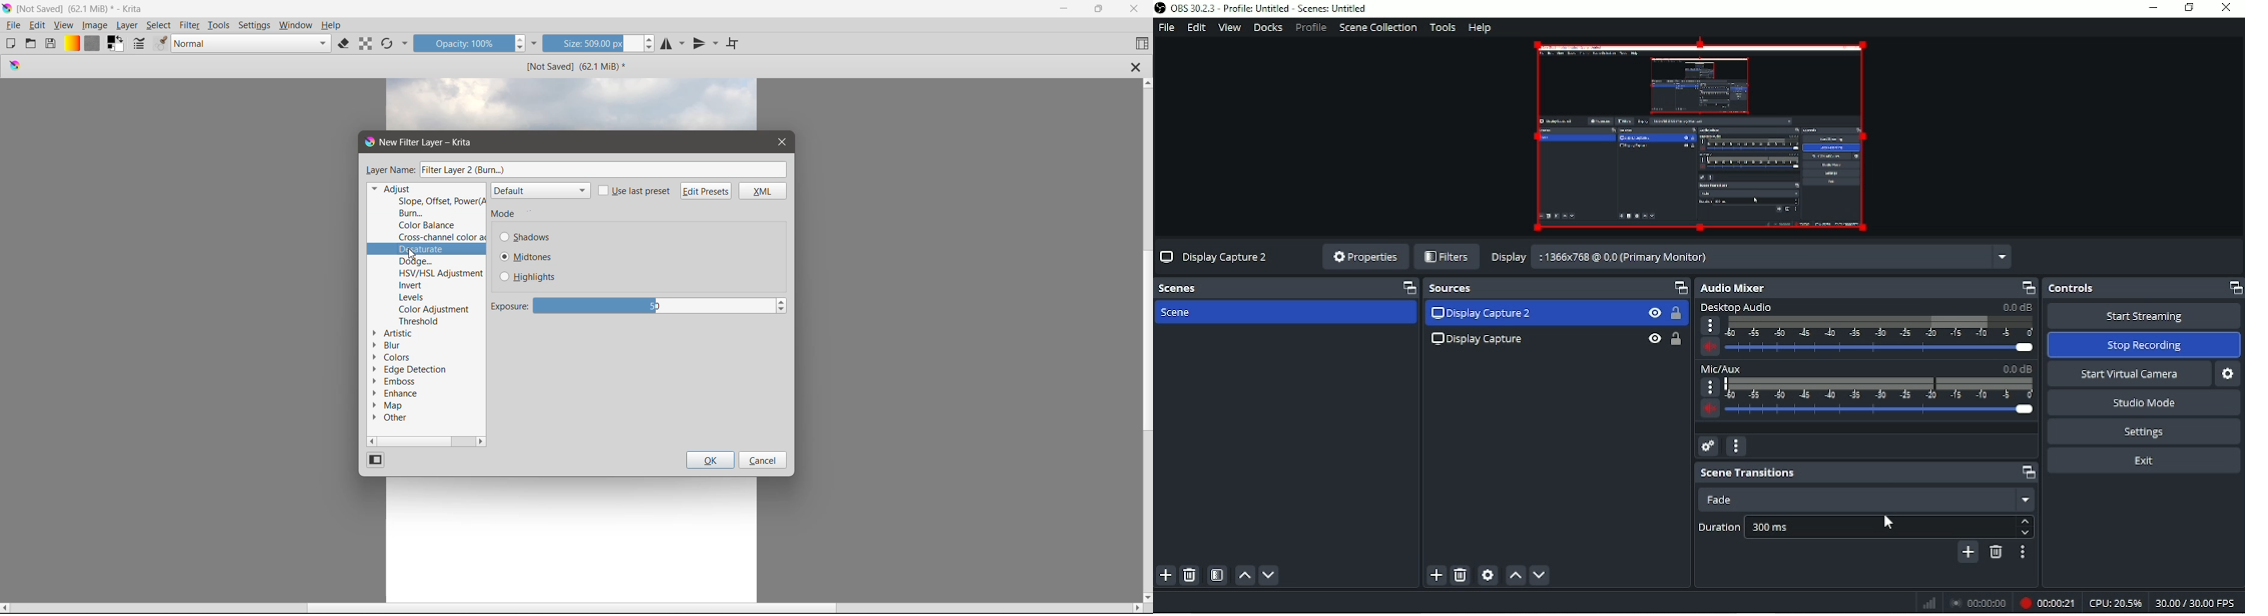 This screenshot has width=2268, height=616. I want to click on CPU 20.5%, so click(2115, 602).